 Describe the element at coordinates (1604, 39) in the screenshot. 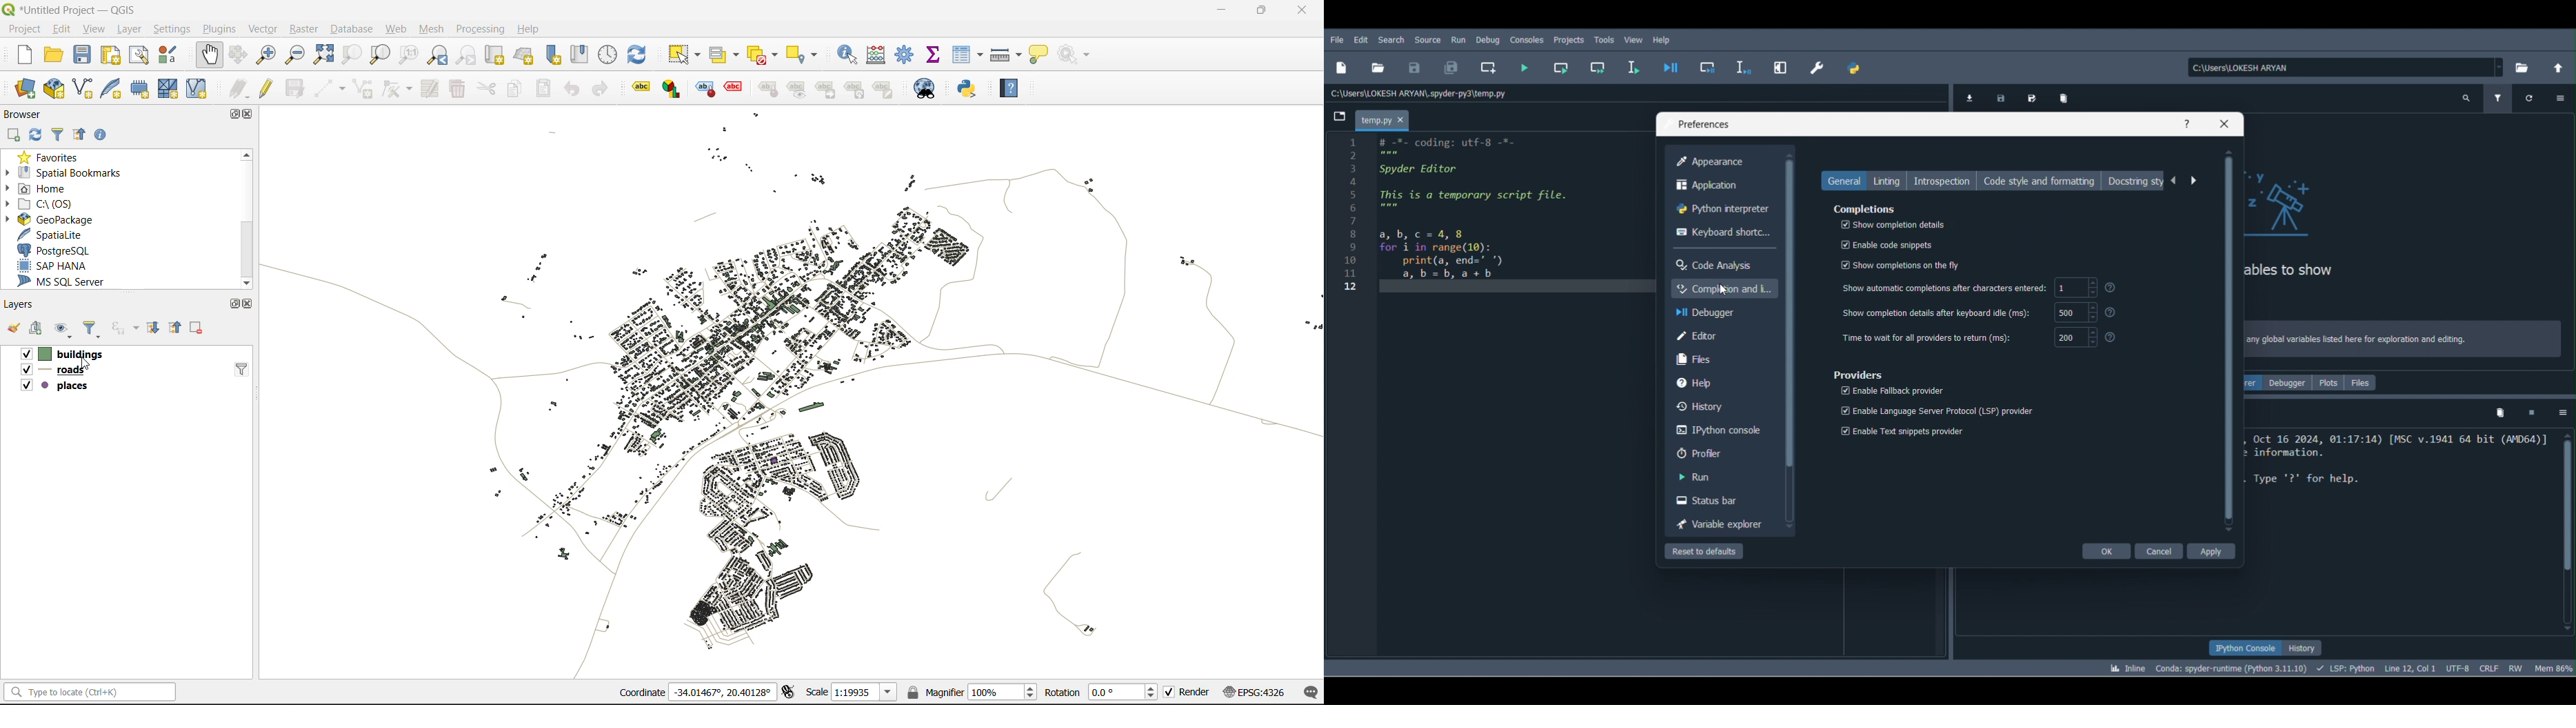

I see `Tools` at that location.